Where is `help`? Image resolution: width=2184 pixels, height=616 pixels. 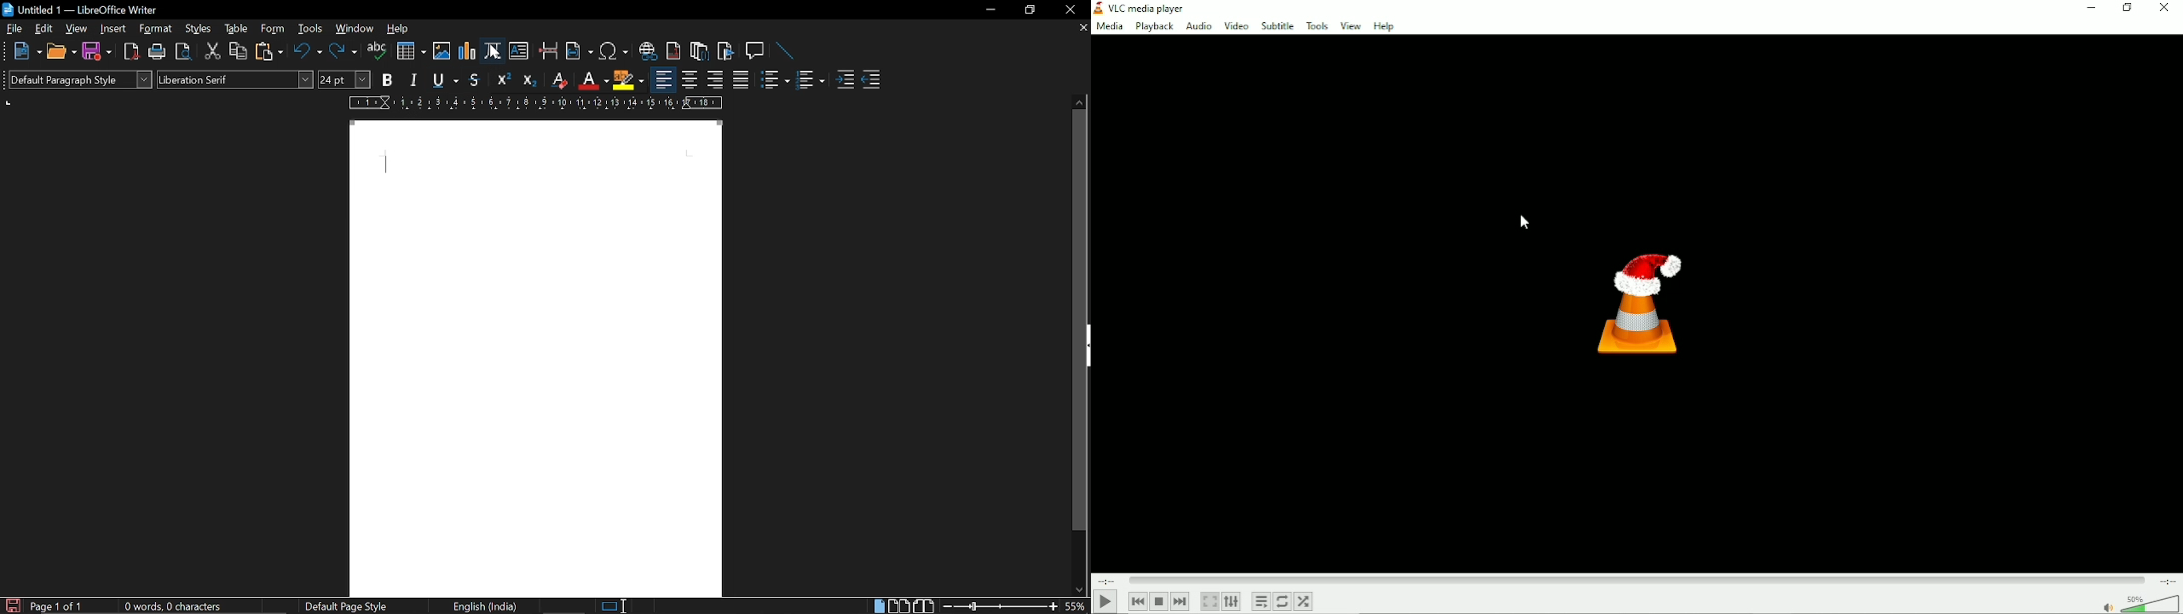
help is located at coordinates (401, 30).